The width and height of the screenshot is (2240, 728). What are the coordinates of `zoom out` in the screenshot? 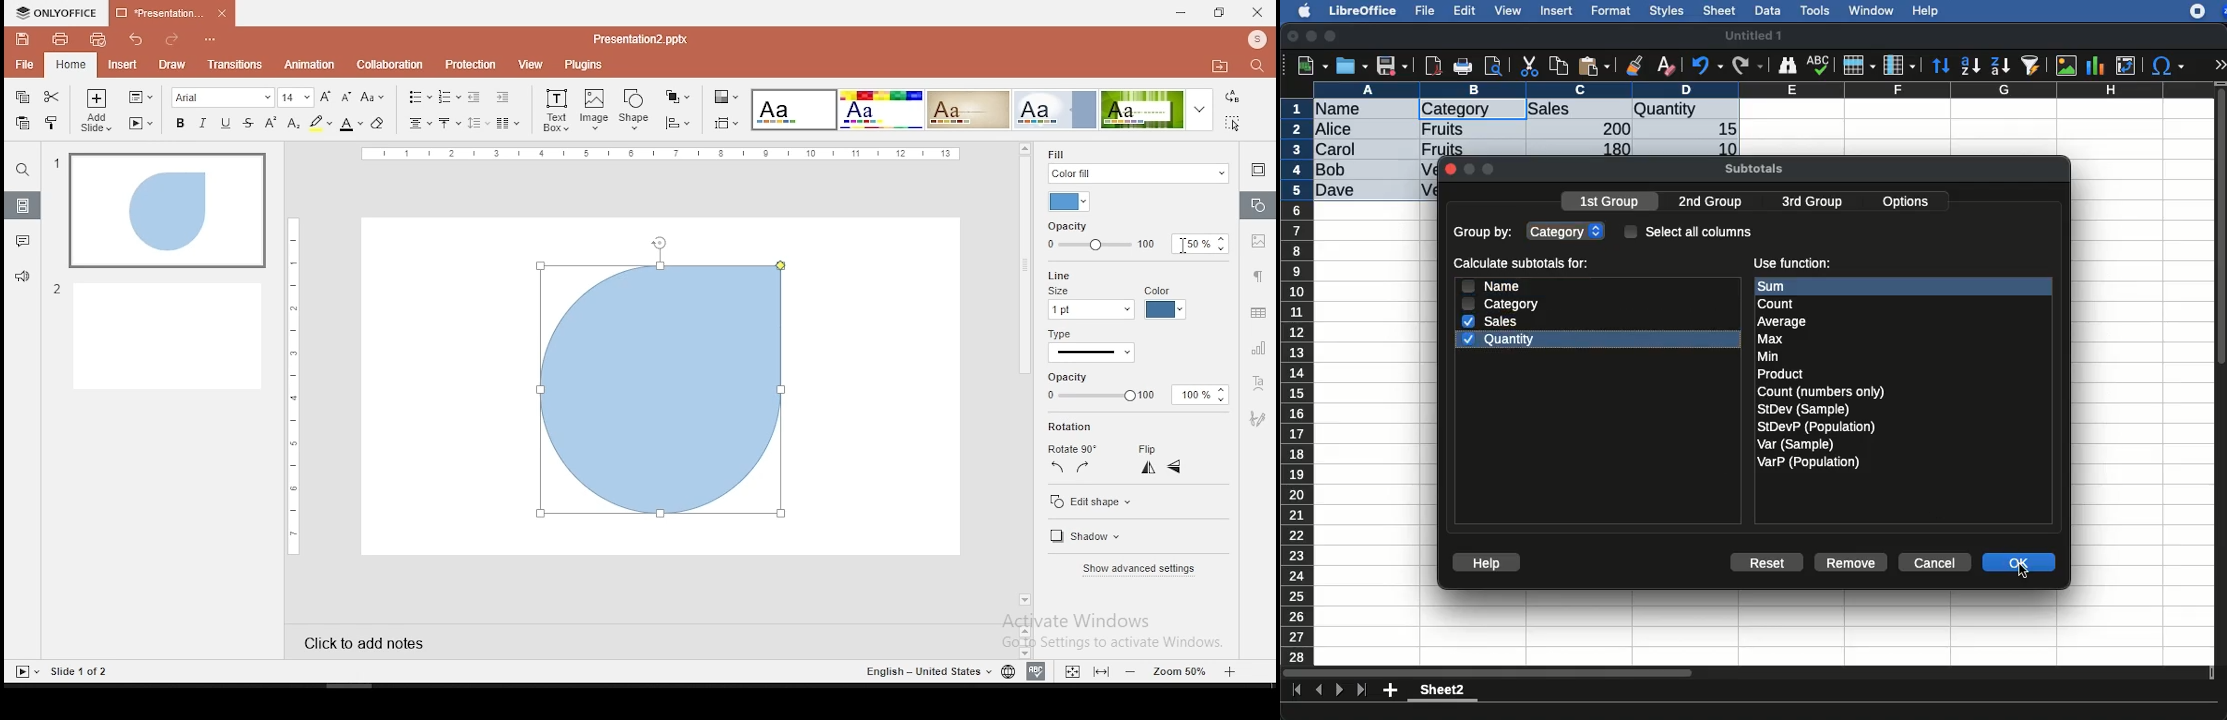 It's located at (1232, 671).